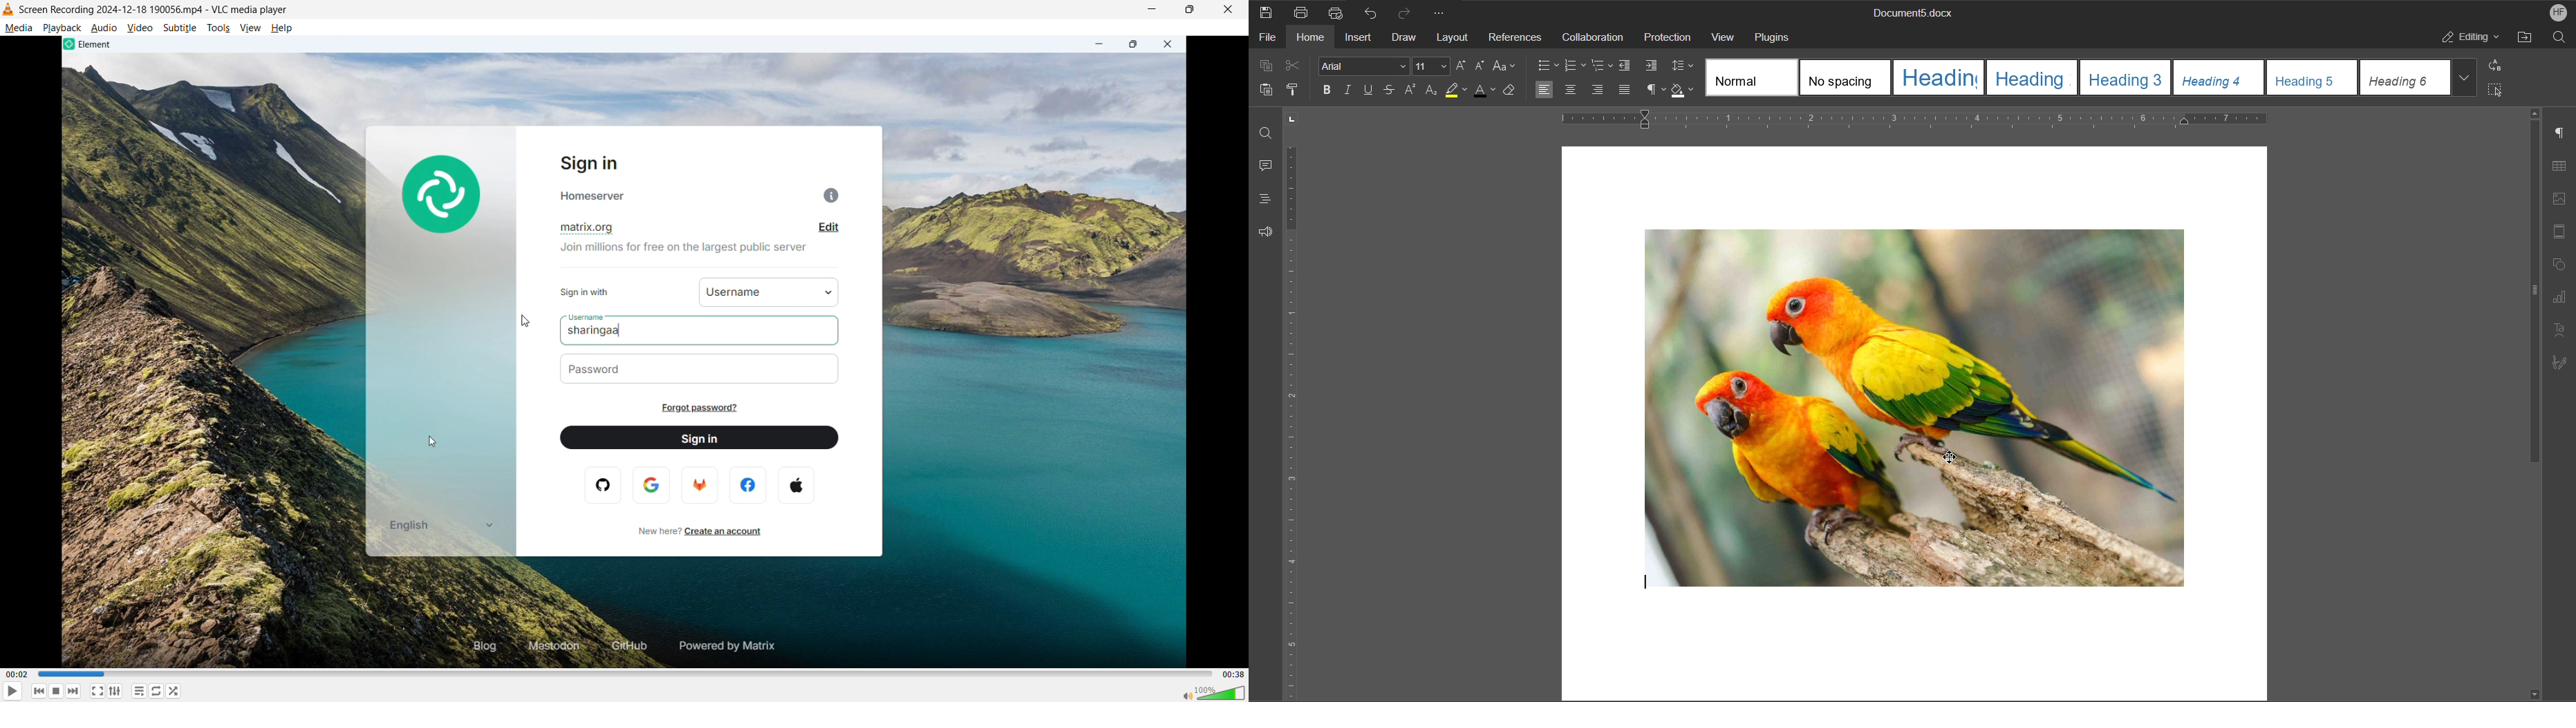 Image resolution: width=2576 pixels, height=728 pixels. What do you see at coordinates (2500, 93) in the screenshot?
I see `Select All` at bounding box center [2500, 93].